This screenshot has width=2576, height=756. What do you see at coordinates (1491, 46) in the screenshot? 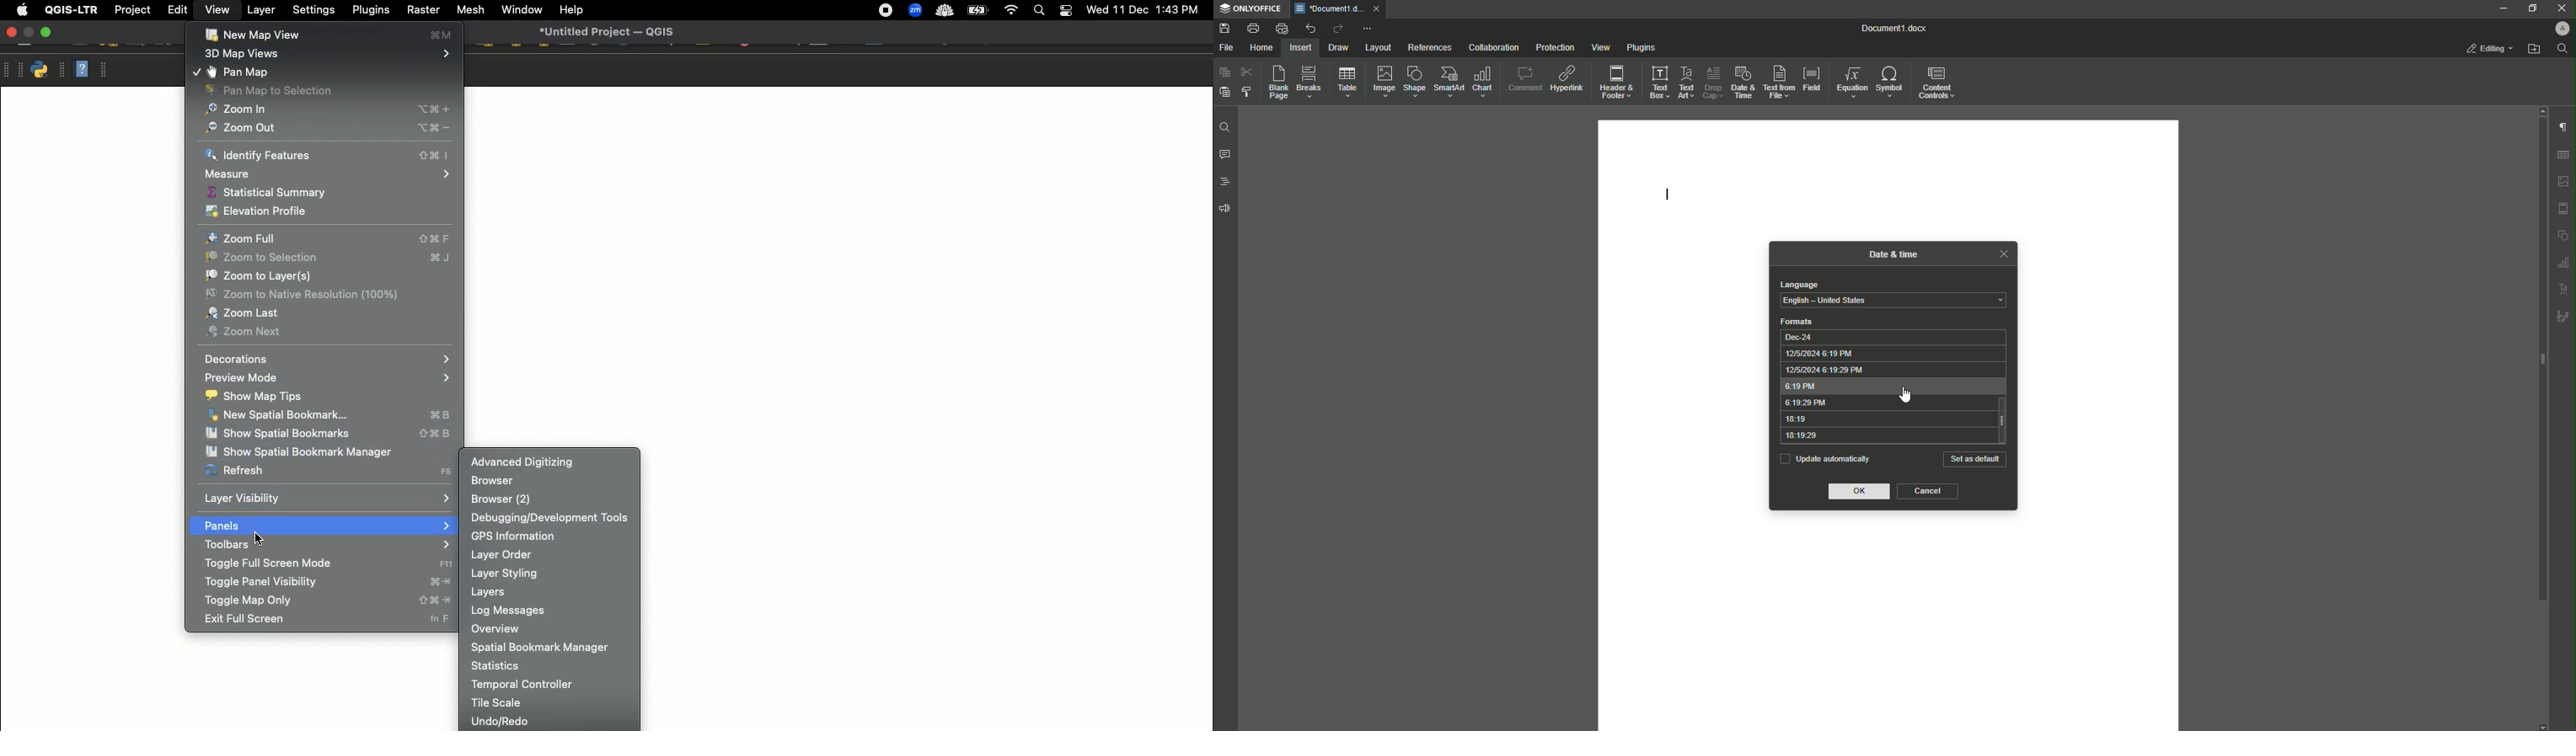
I see `Collaboration` at bounding box center [1491, 46].